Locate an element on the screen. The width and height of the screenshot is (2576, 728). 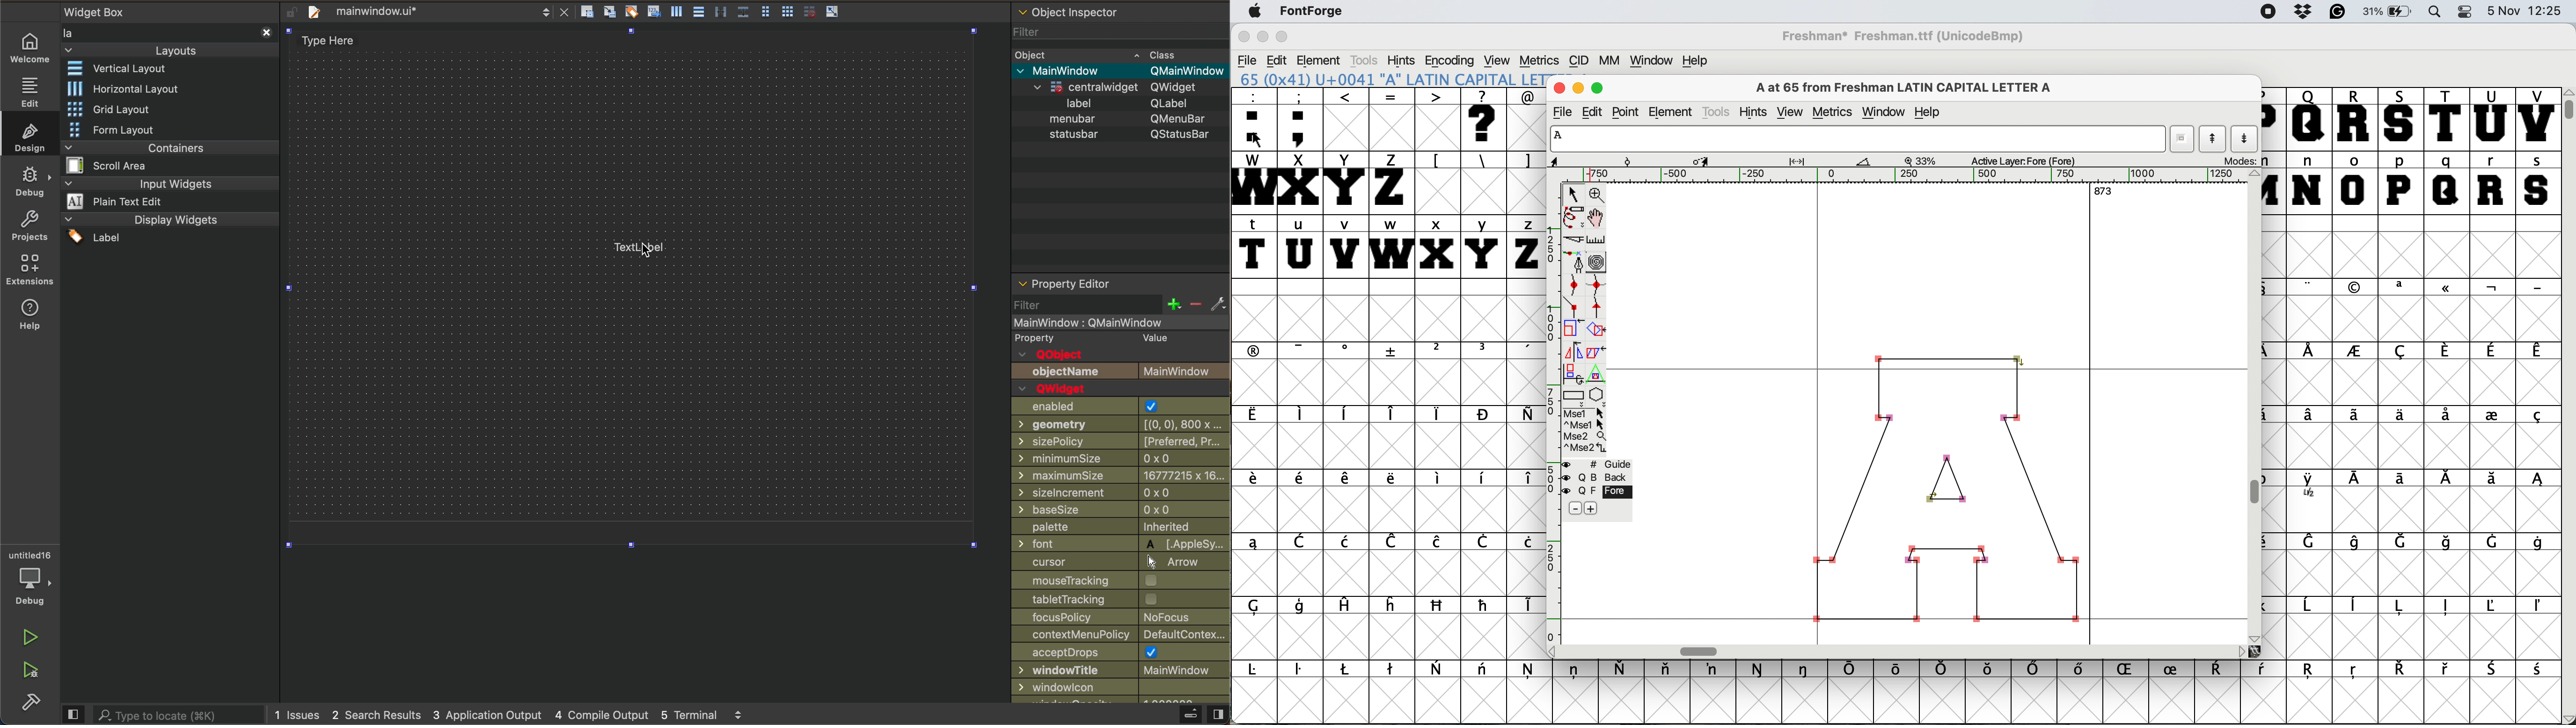
W is located at coordinates (1253, 182).